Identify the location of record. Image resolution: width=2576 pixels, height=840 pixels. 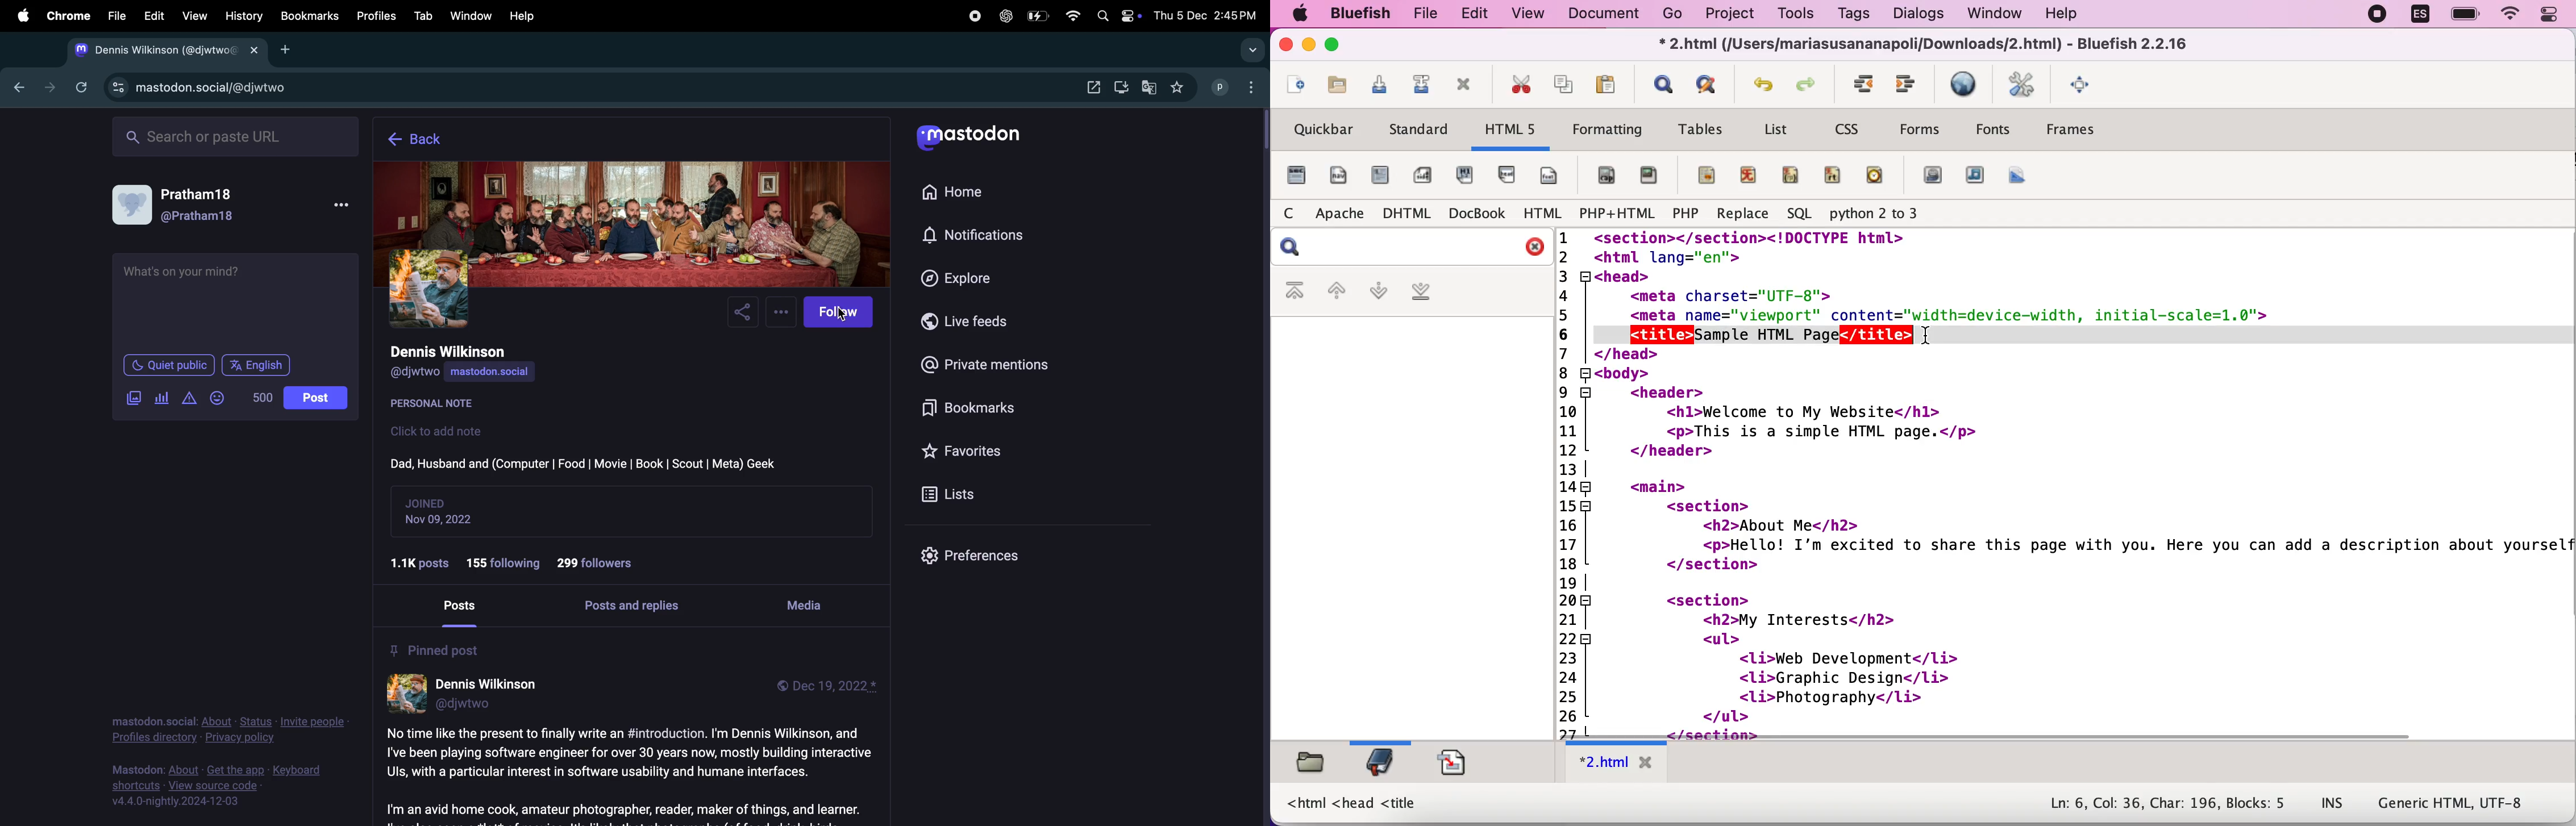
(971, 16).